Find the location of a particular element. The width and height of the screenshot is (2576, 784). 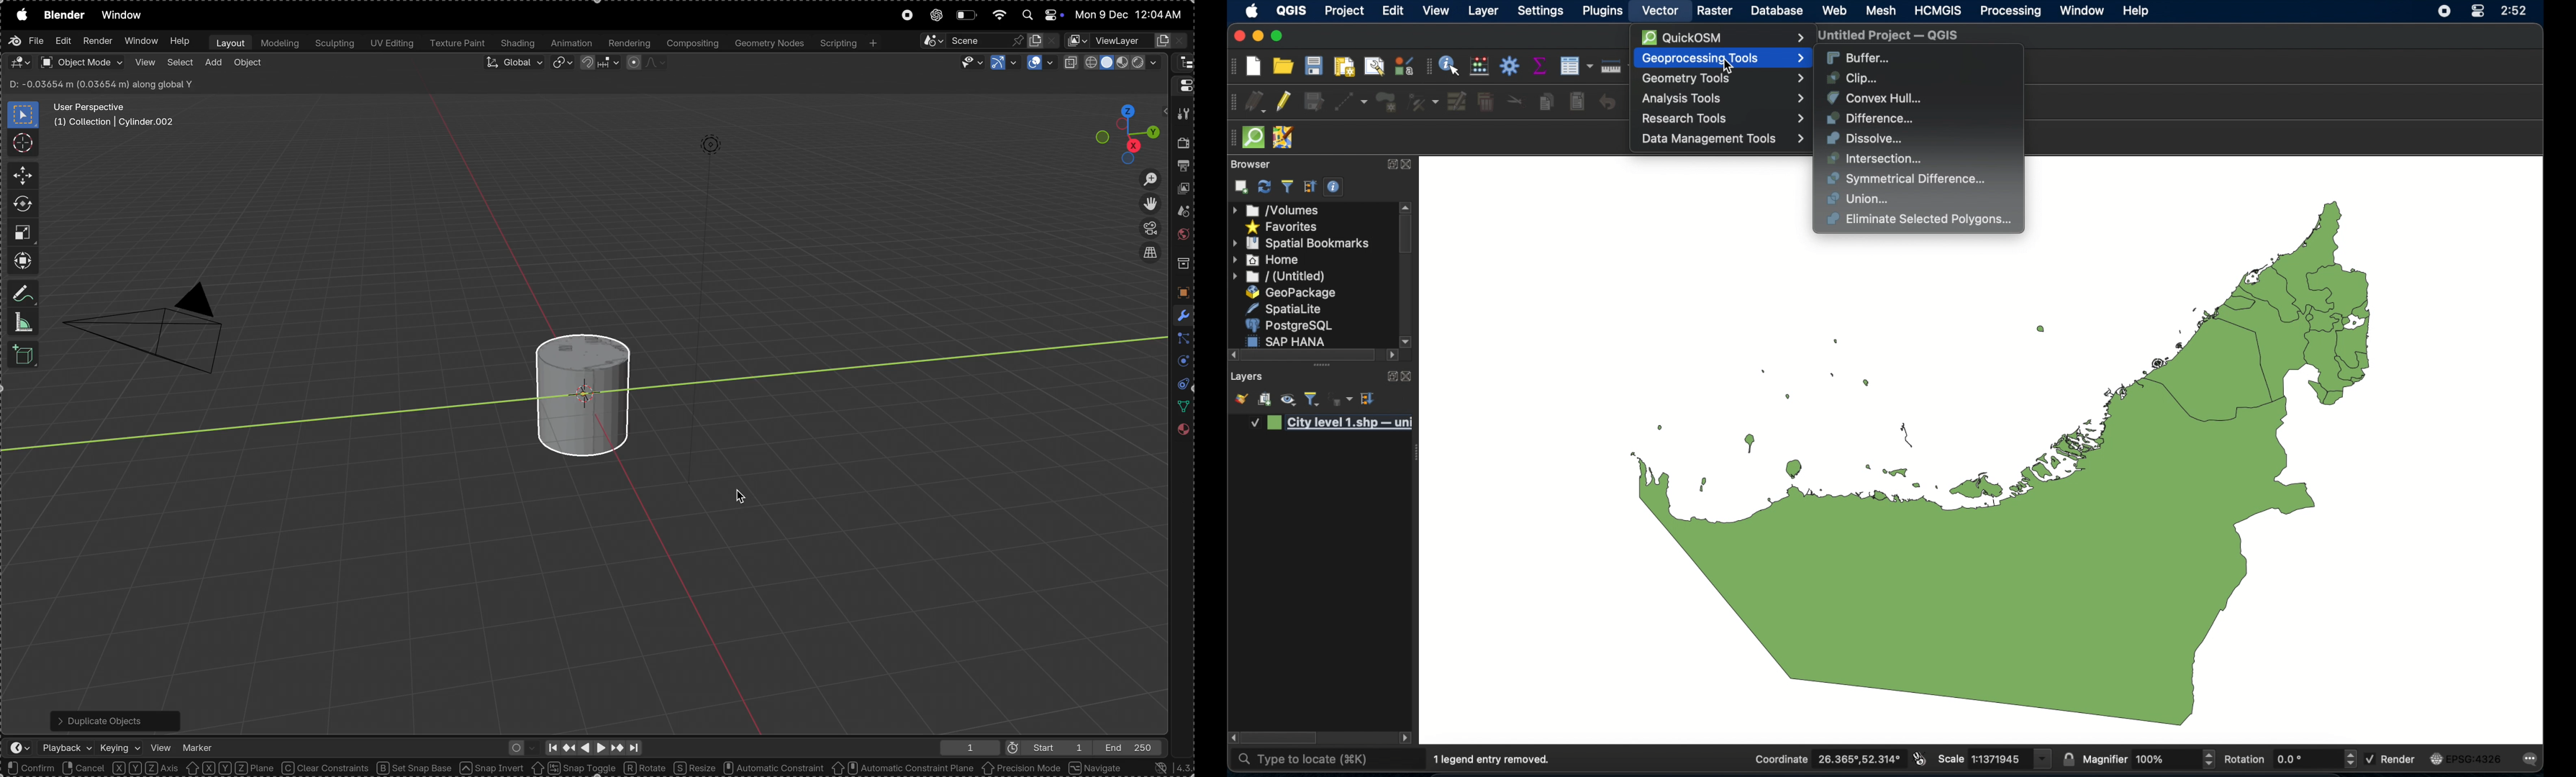

toggle extents and mouse display position is located at coordinates (1920, 758).